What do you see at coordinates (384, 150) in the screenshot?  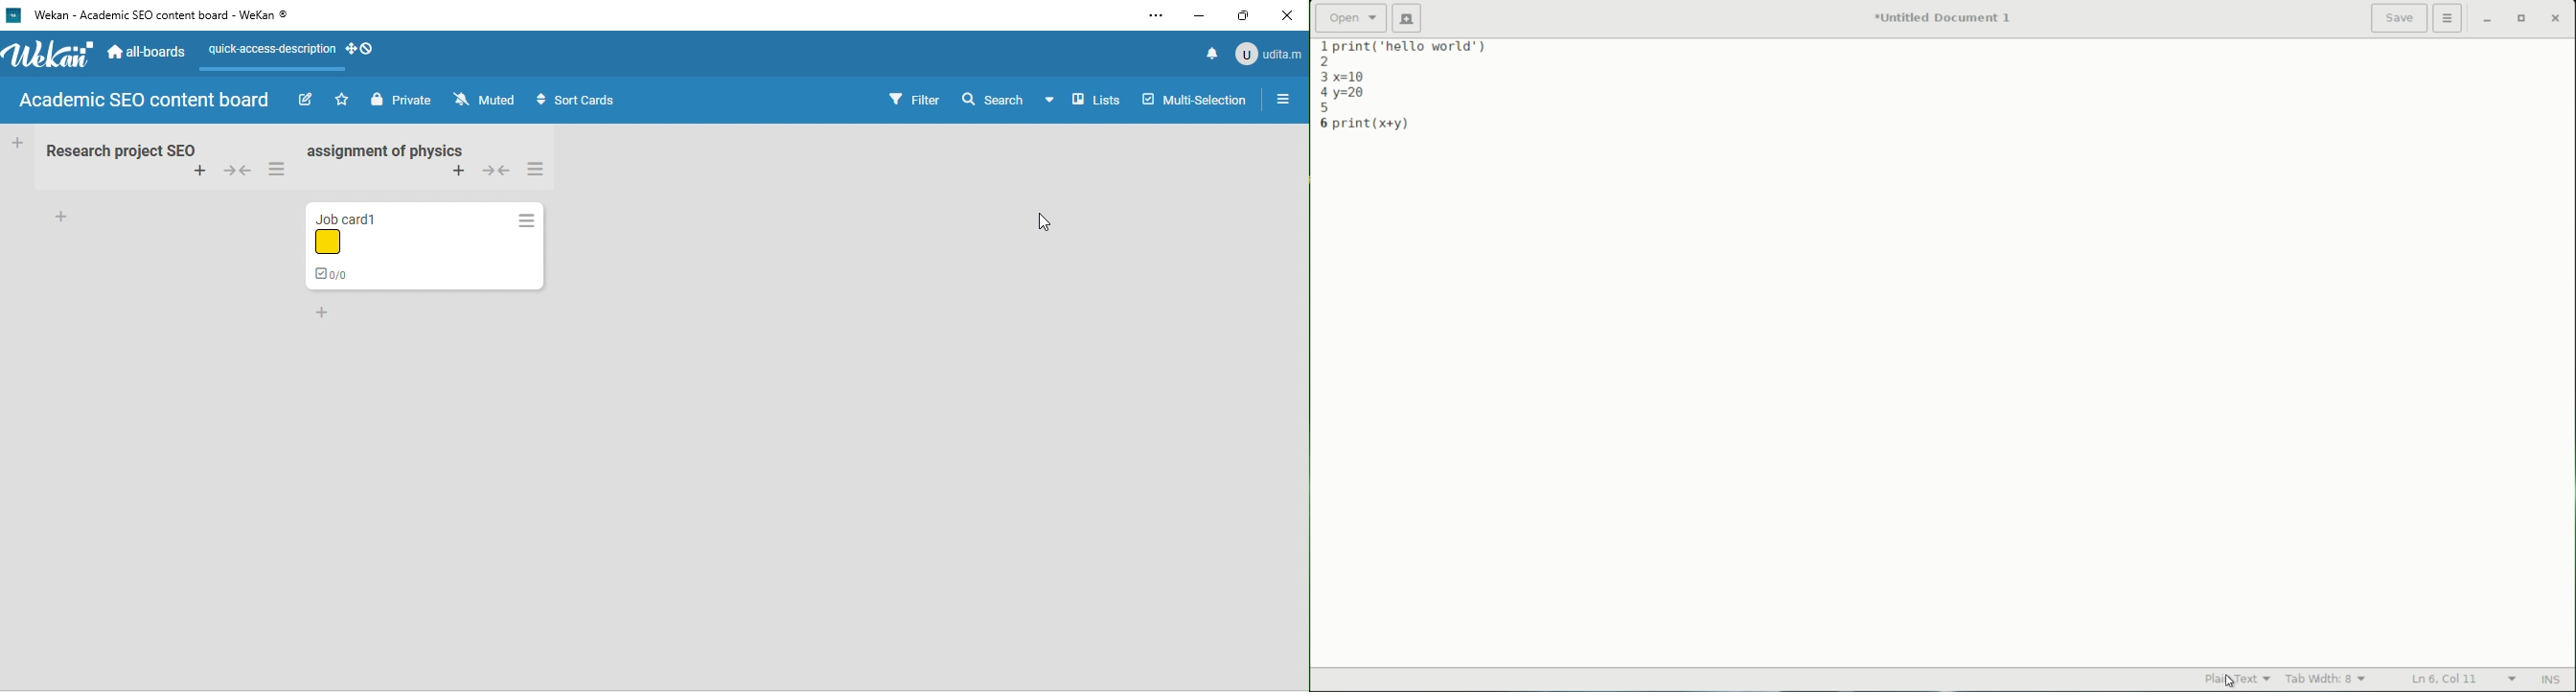 I see `assignment of physics` at bounding box center [384, 150].